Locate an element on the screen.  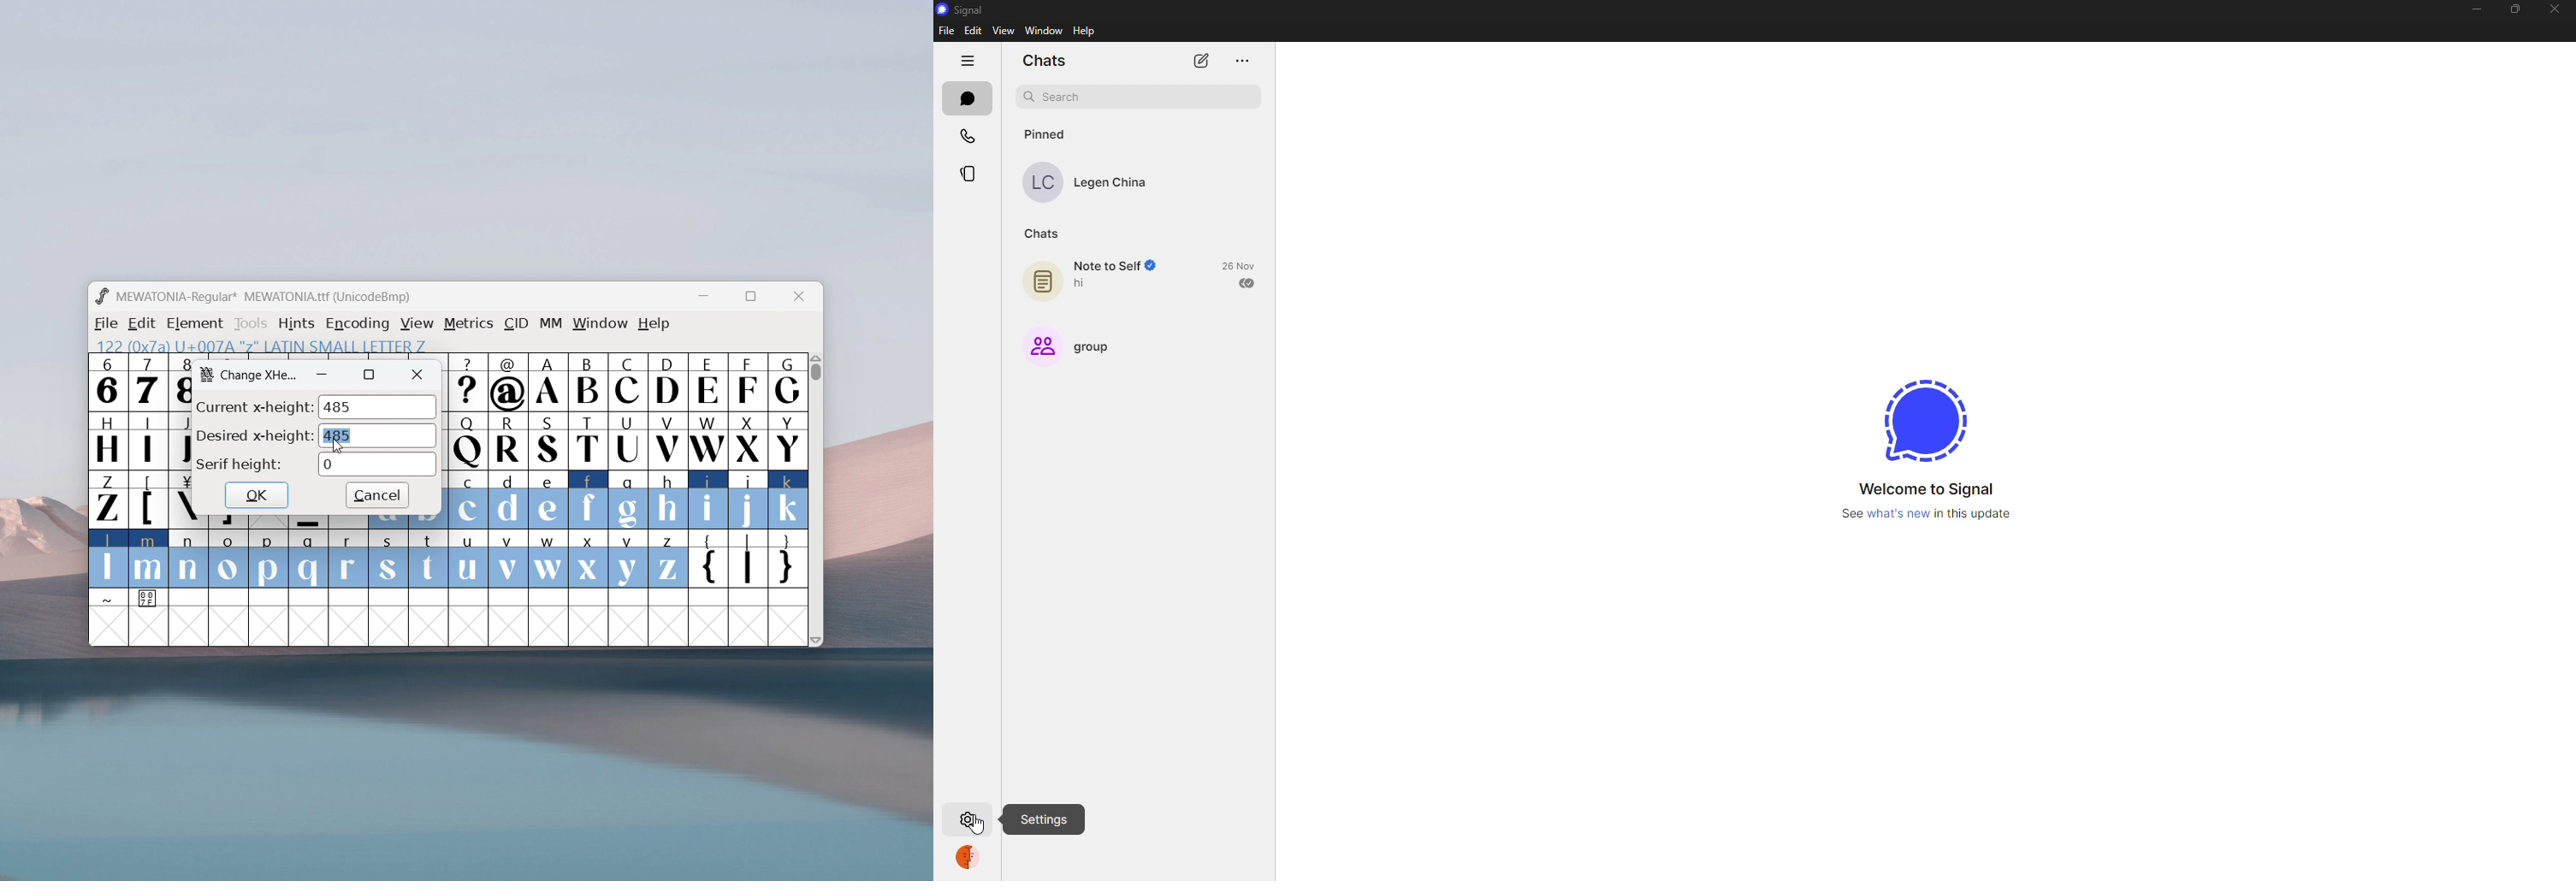
close is located at coordinates (418, 375).